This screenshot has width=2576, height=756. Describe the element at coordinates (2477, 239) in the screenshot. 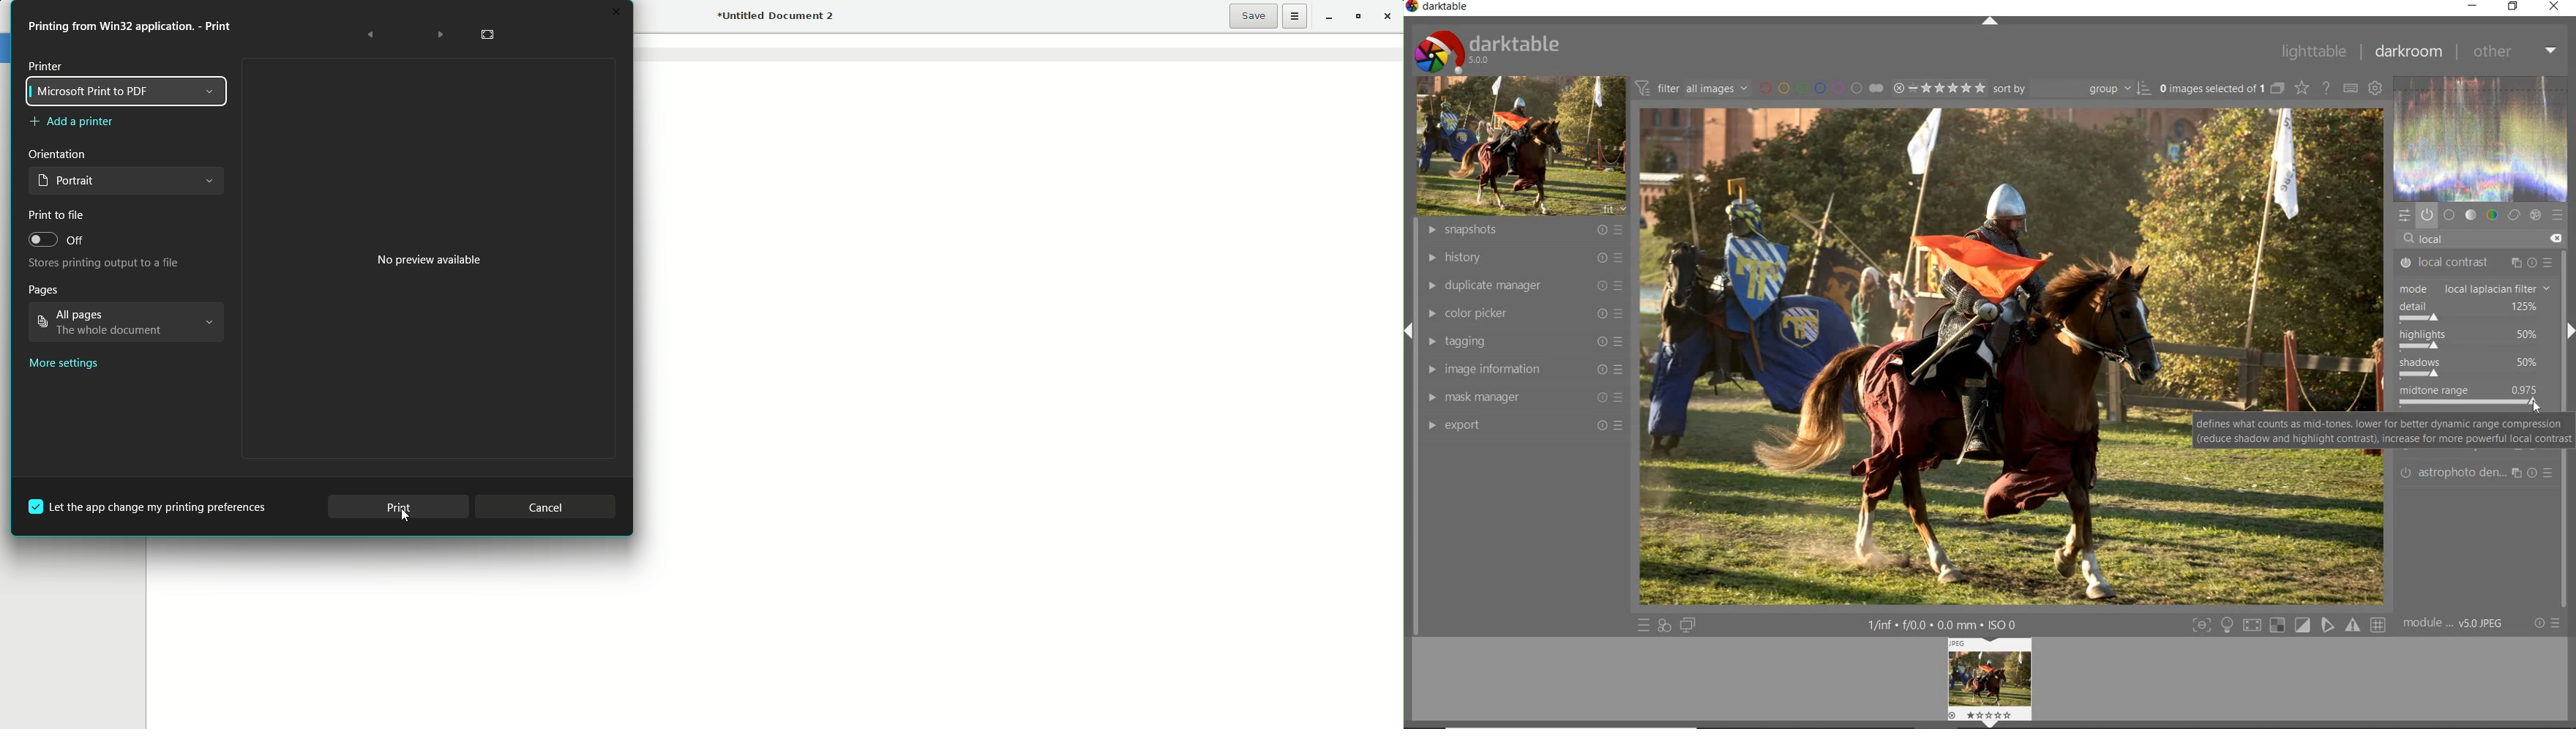

I see `search modules` at that location.